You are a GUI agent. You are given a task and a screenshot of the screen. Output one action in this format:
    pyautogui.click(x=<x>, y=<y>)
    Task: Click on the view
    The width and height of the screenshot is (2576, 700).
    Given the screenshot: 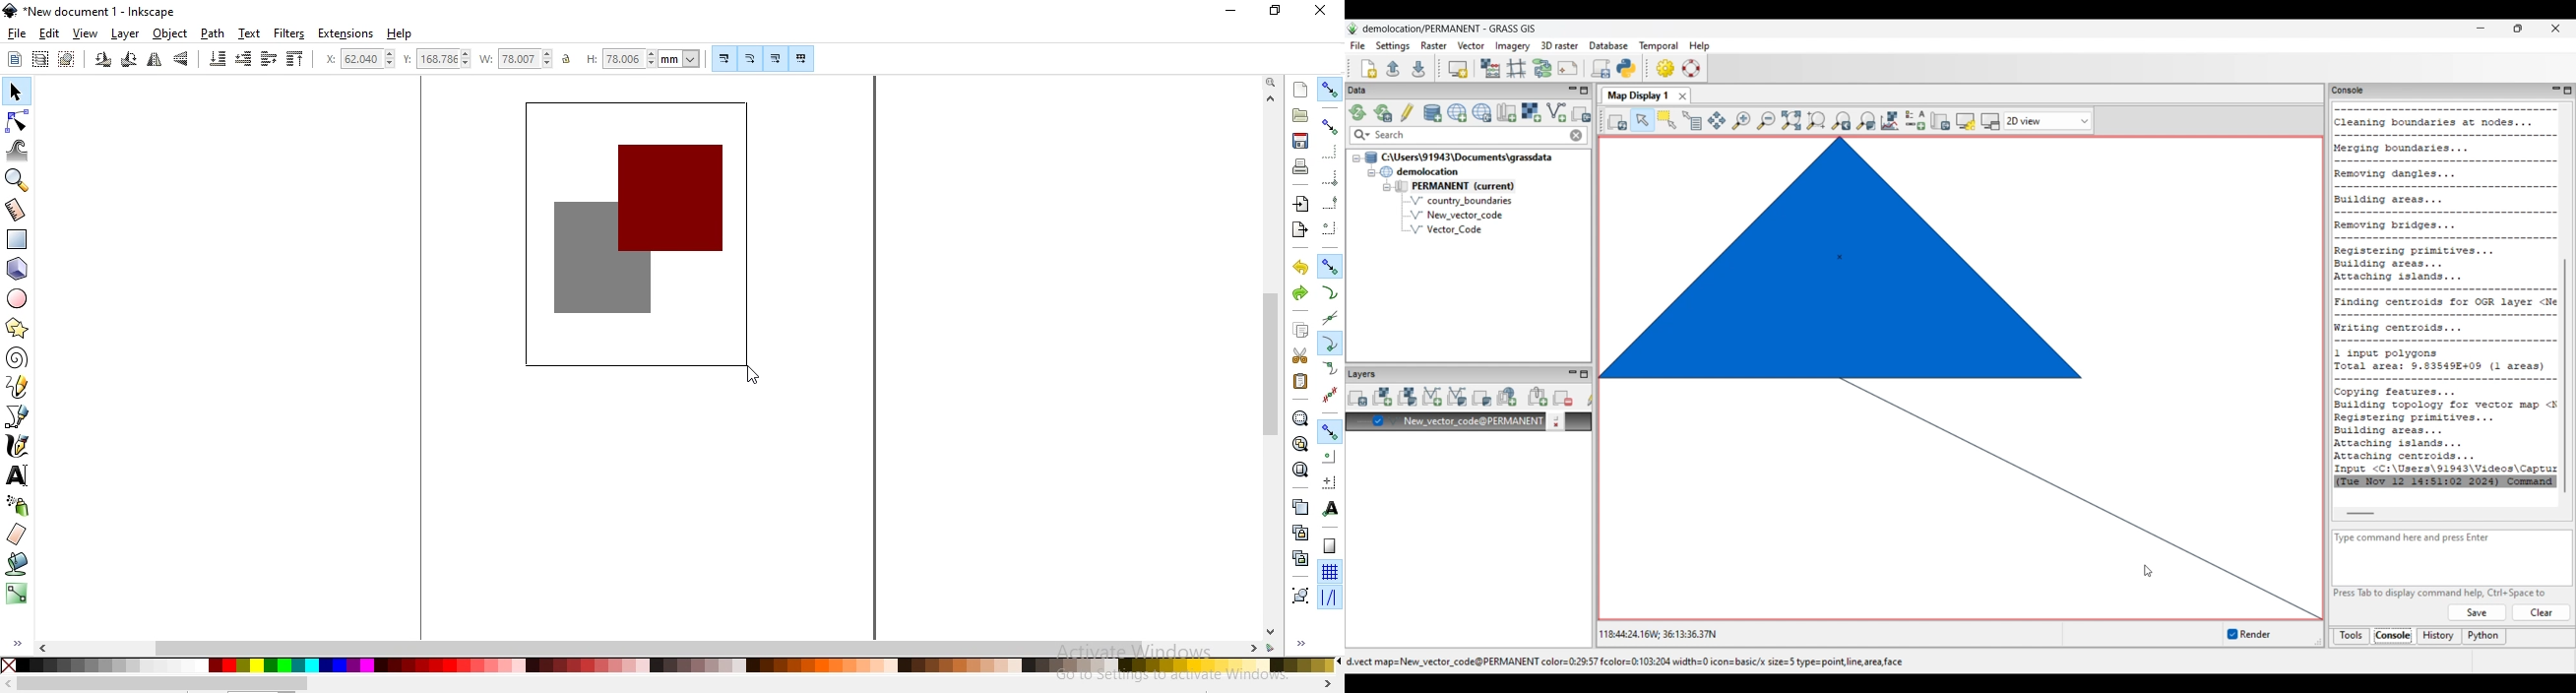 What is the action you would take?
    pyautogui.click(x=86, y=34)
    